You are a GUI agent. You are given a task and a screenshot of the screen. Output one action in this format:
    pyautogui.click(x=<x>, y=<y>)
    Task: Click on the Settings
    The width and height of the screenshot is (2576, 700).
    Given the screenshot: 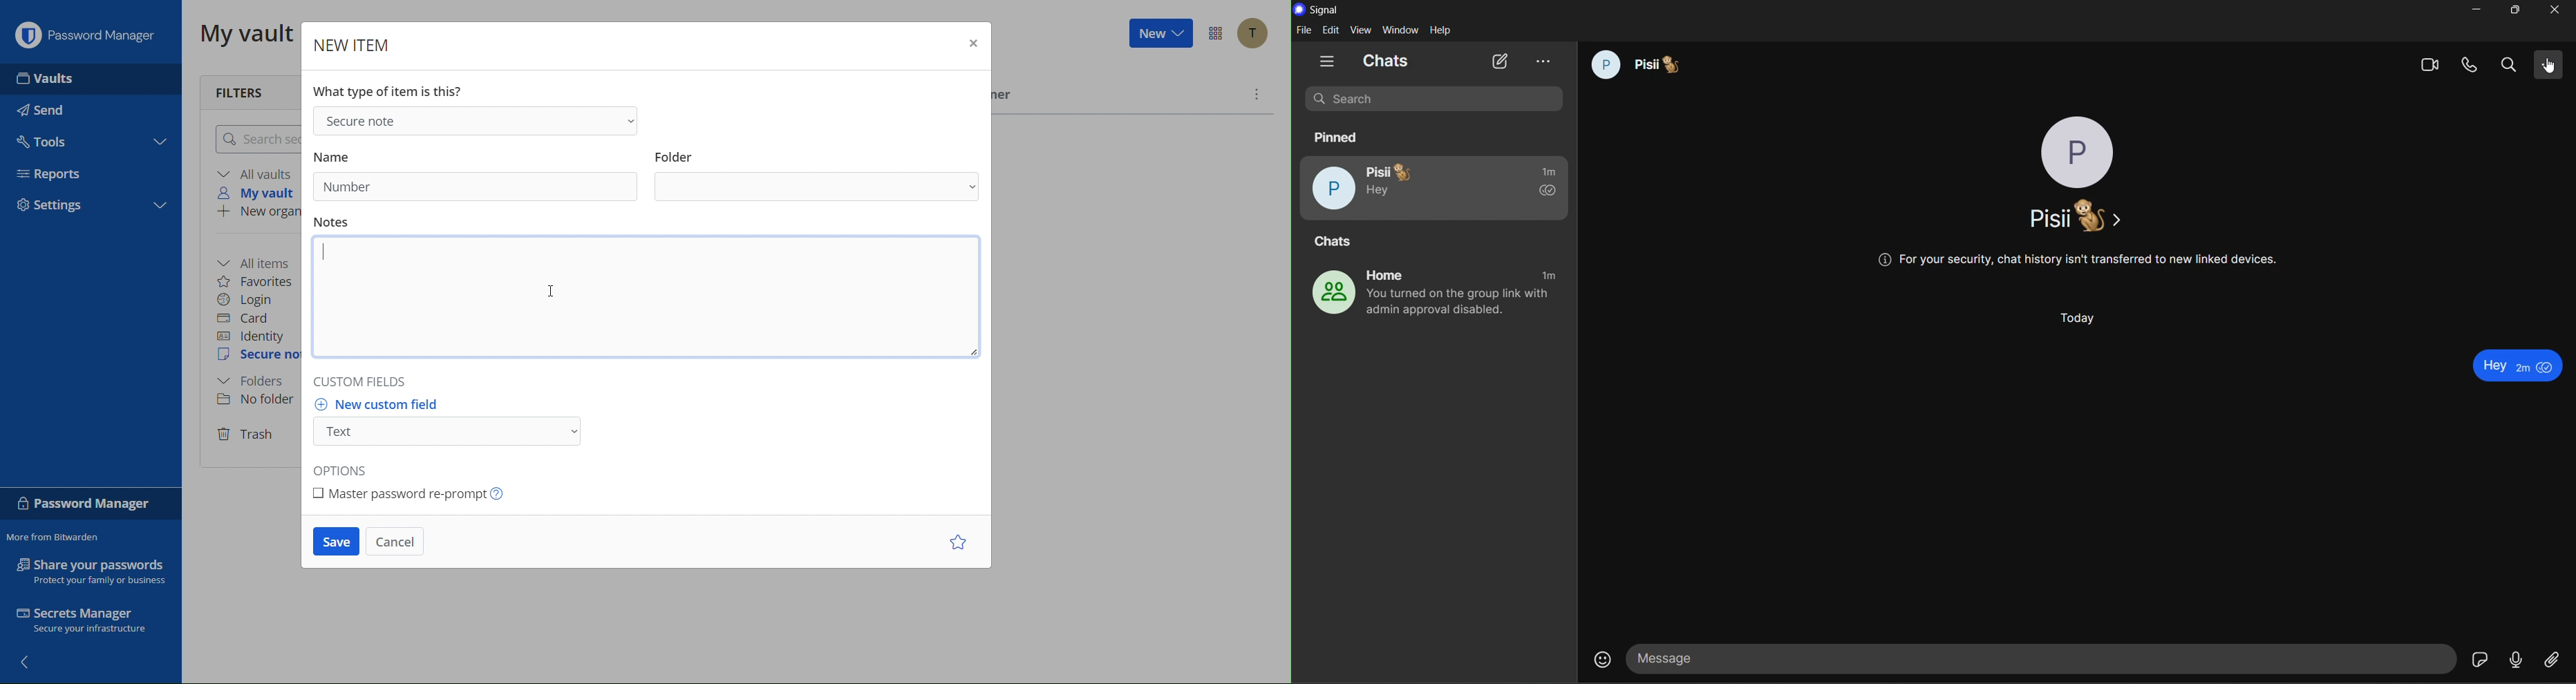 What is the action you would take?
    pyautogui.click(x=55, y=204)
    